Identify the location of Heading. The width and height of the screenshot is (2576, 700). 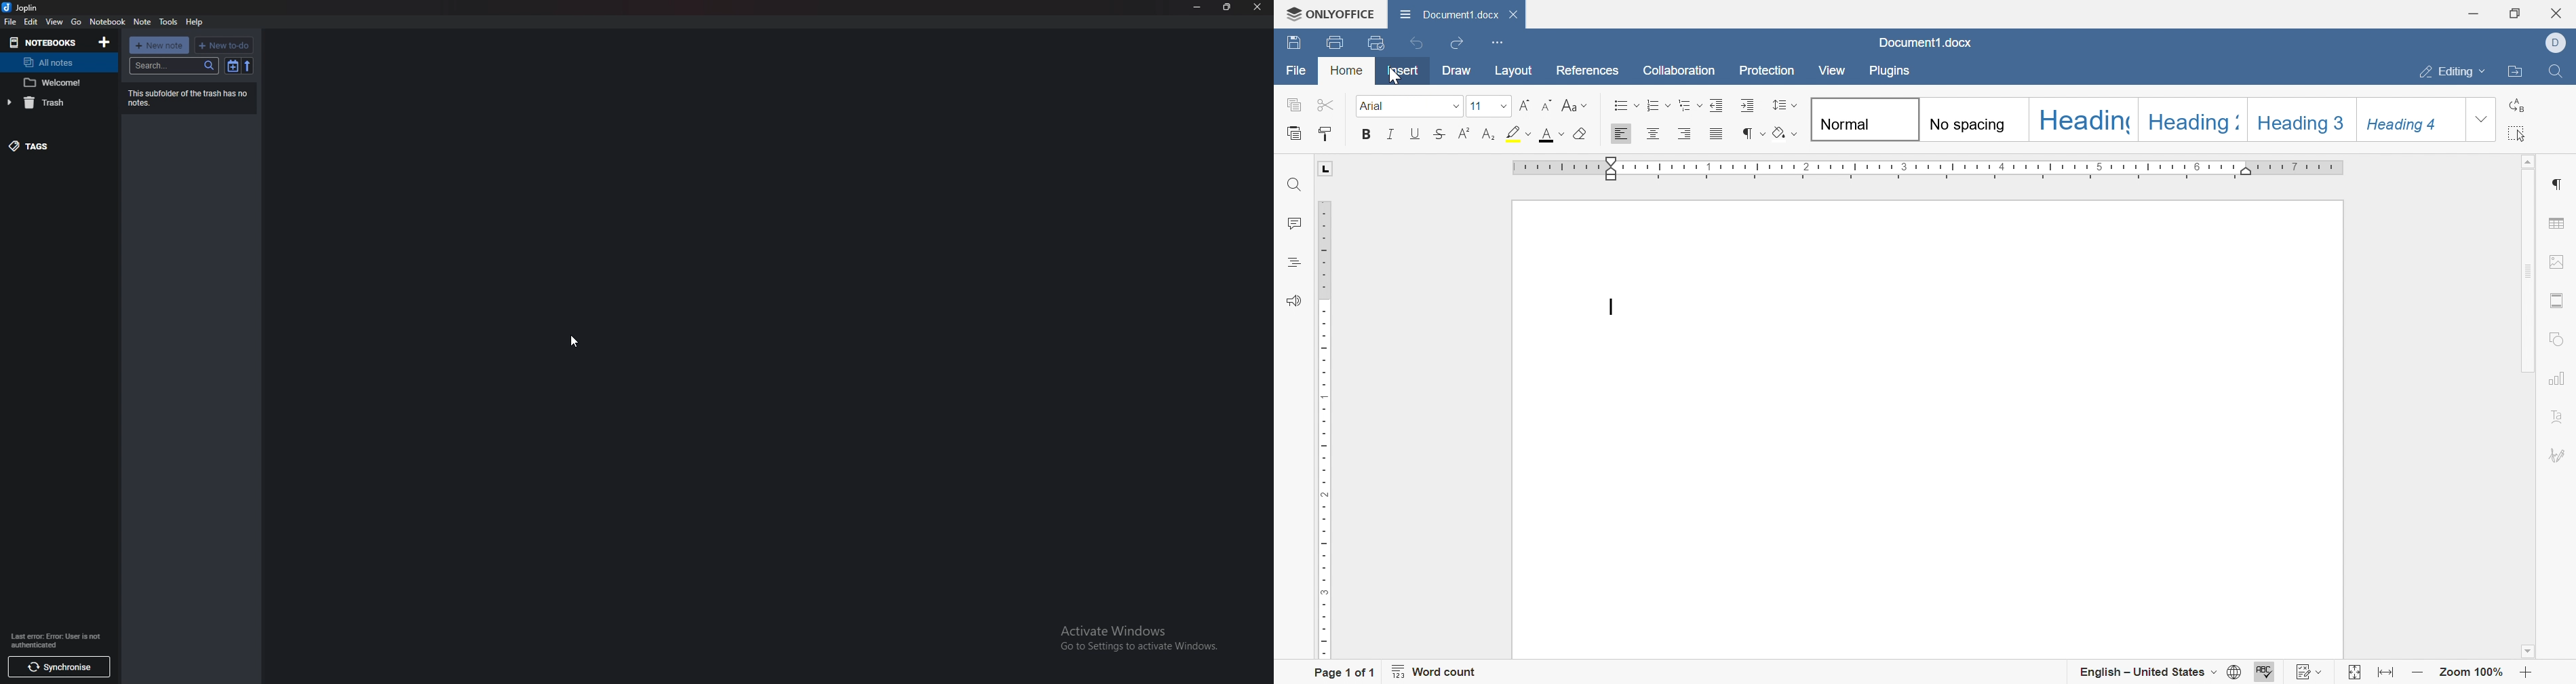
(2191, 123).